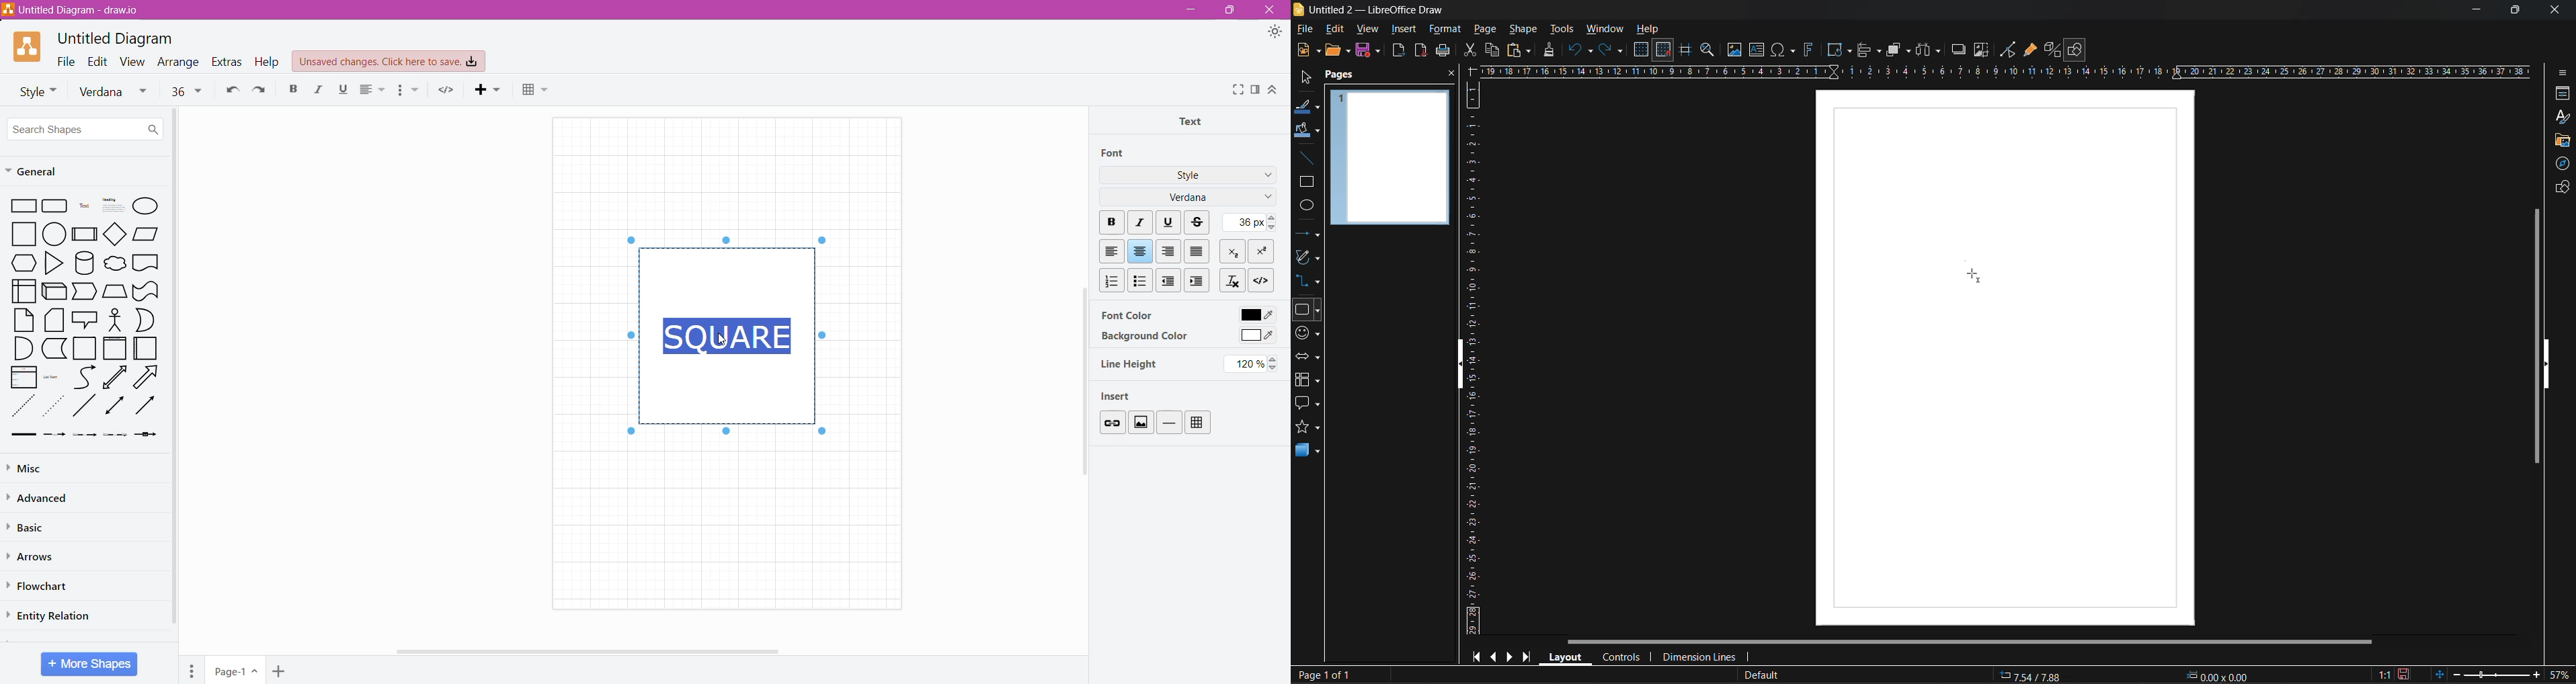 This screenshot has height=700, width=2576. I want to click on L-Shaped Rectangle, so click(52, 348).